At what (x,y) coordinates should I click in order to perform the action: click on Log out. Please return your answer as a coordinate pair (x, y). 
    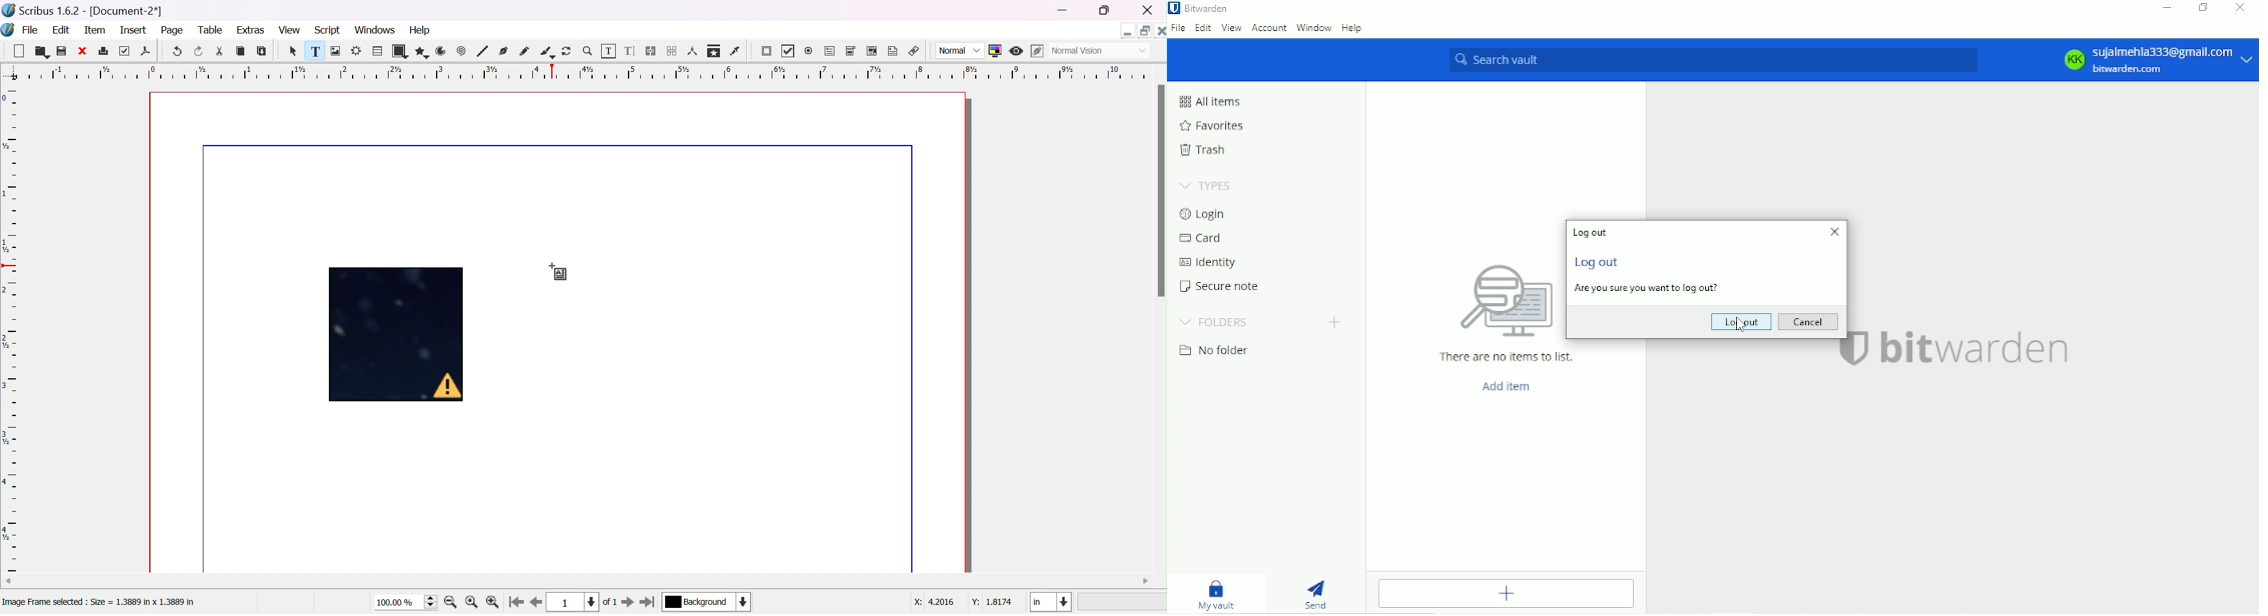
    Looking at the image, I should click on (1599, 261).